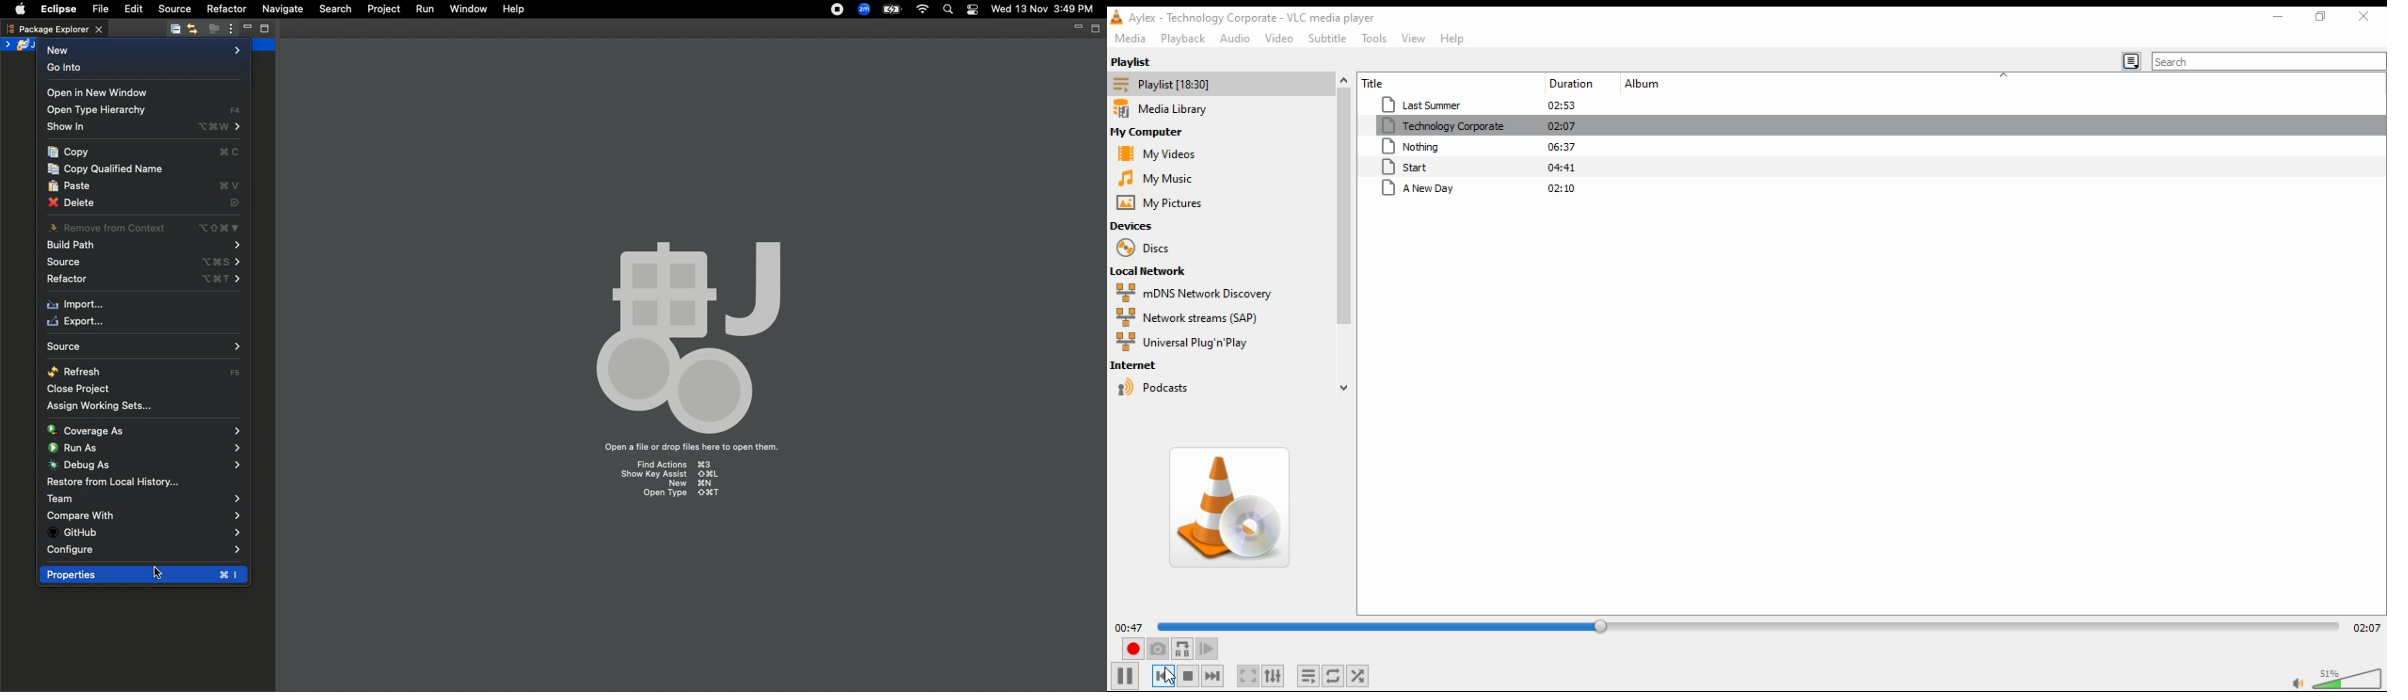 This screenshot has width=2408, height=700. I want to click on Assign working sets, so click(98, 405).